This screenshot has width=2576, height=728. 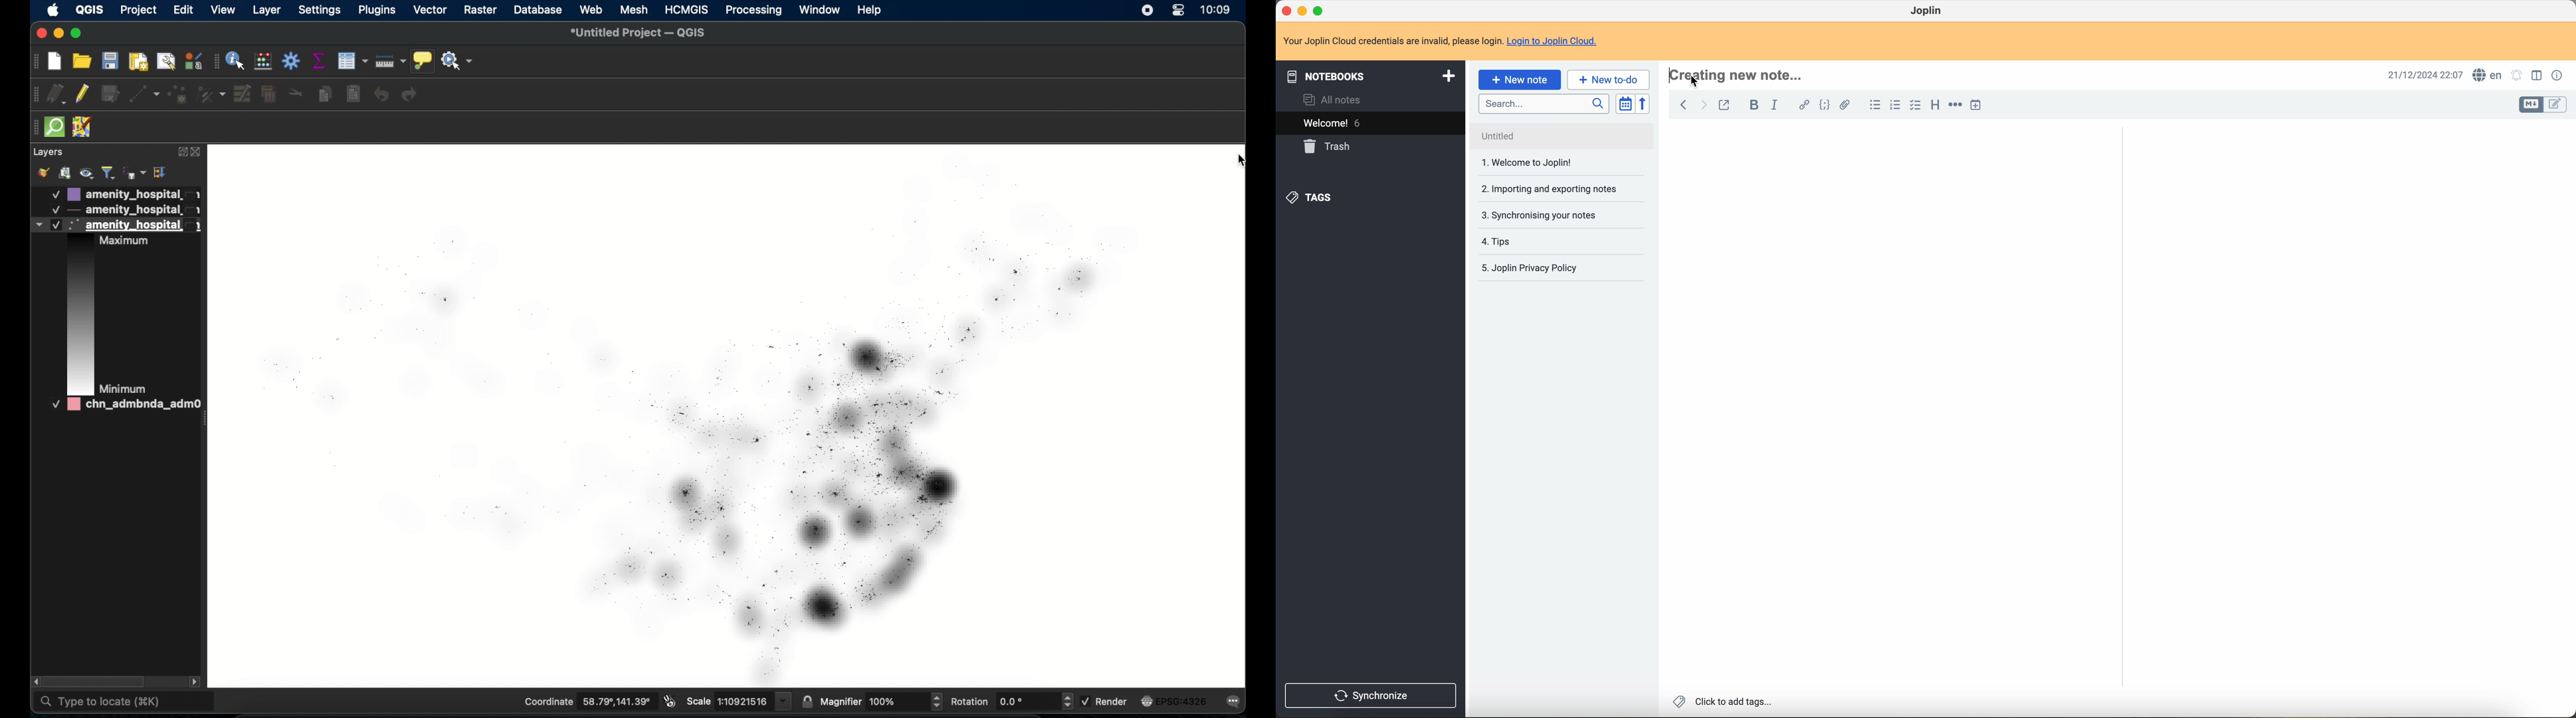 I want to click on Joplin privacy p olicy, so click(x=1529, y=268).